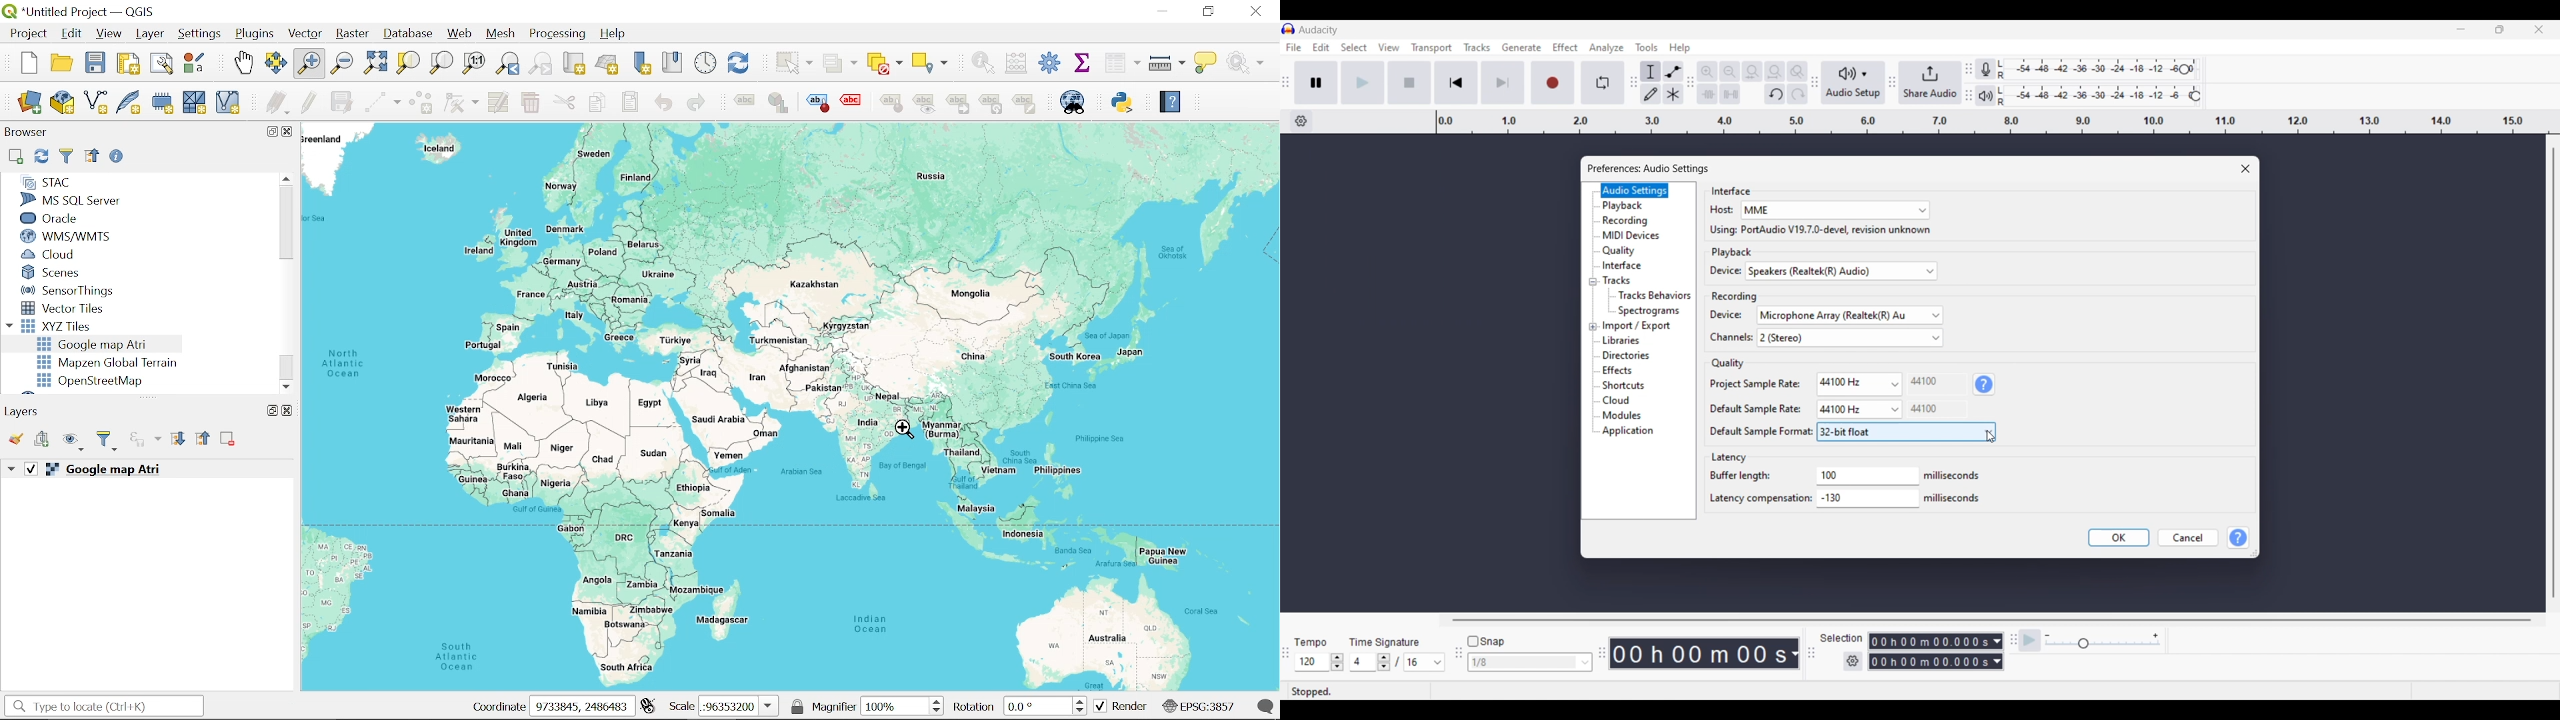 The height and width of the screenshot is (728, 2576). I want to click on ‘milliseconds, so click(1954, 475).